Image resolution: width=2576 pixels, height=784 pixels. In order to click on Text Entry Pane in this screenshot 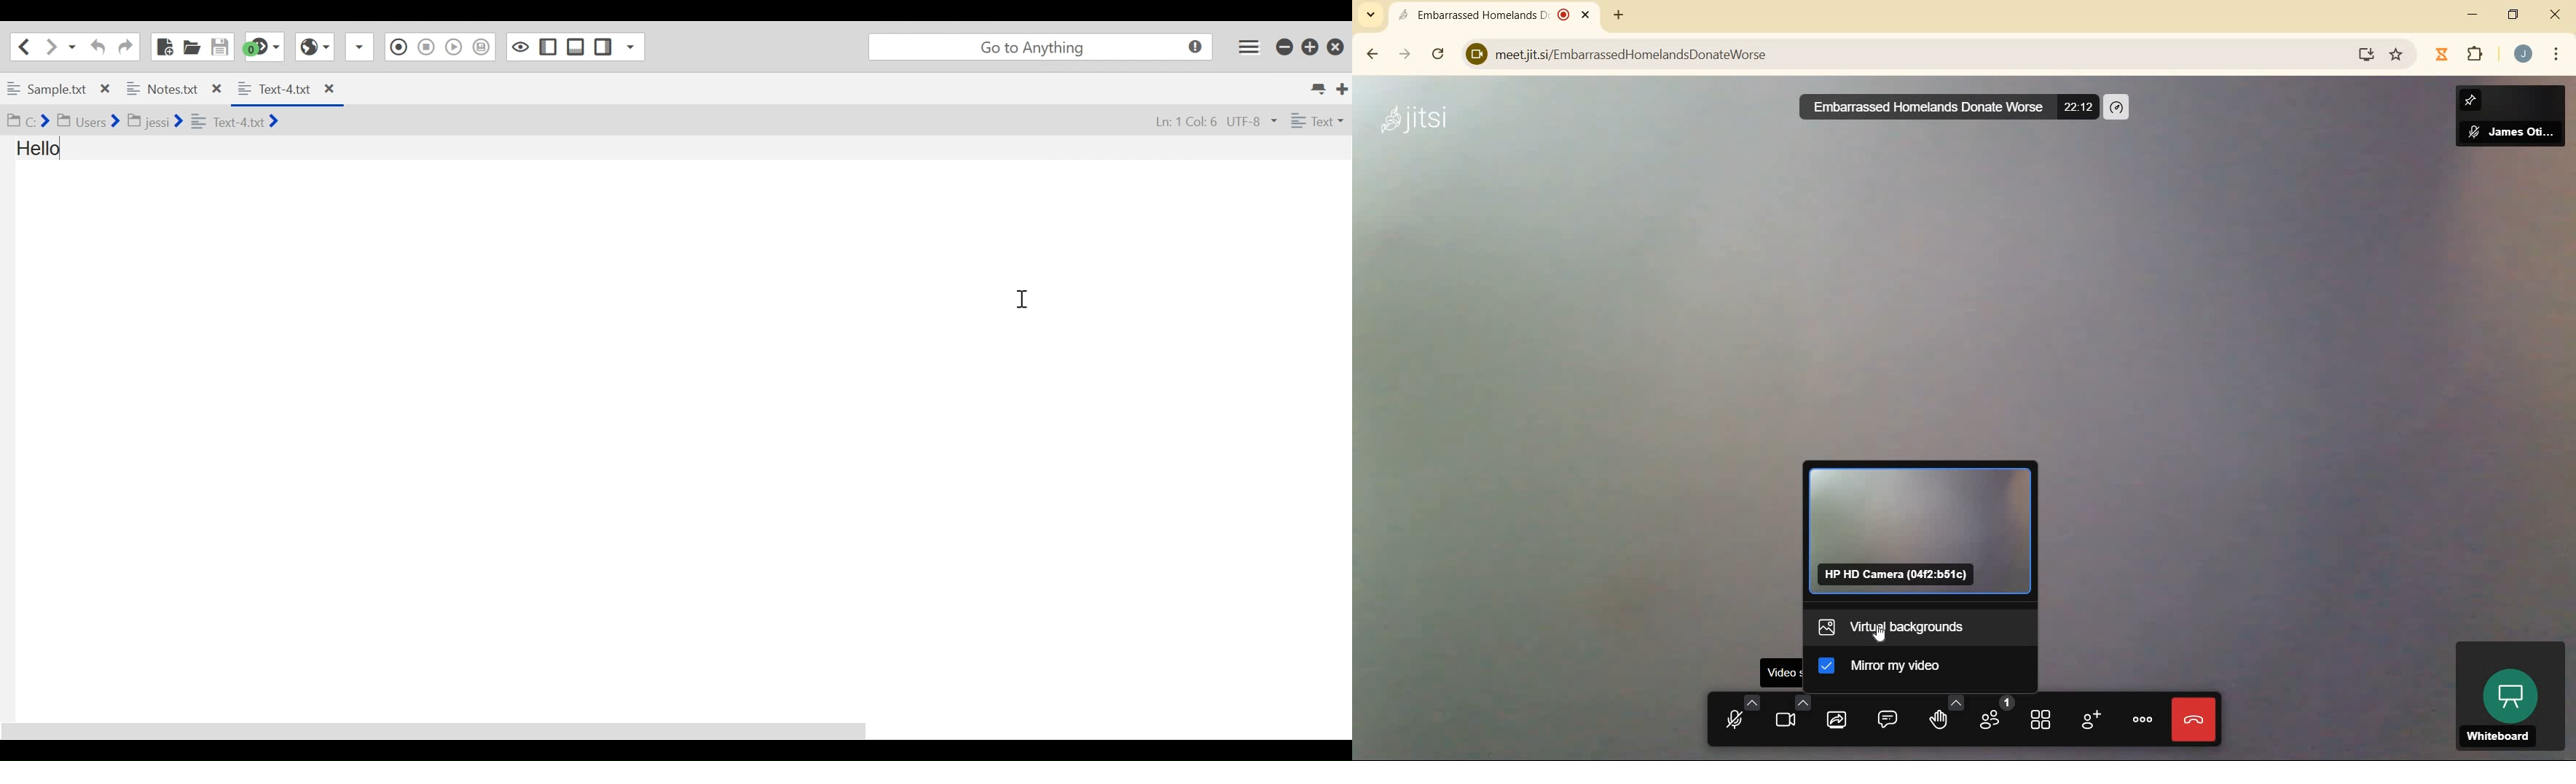, I will do `click(675, 428)`.